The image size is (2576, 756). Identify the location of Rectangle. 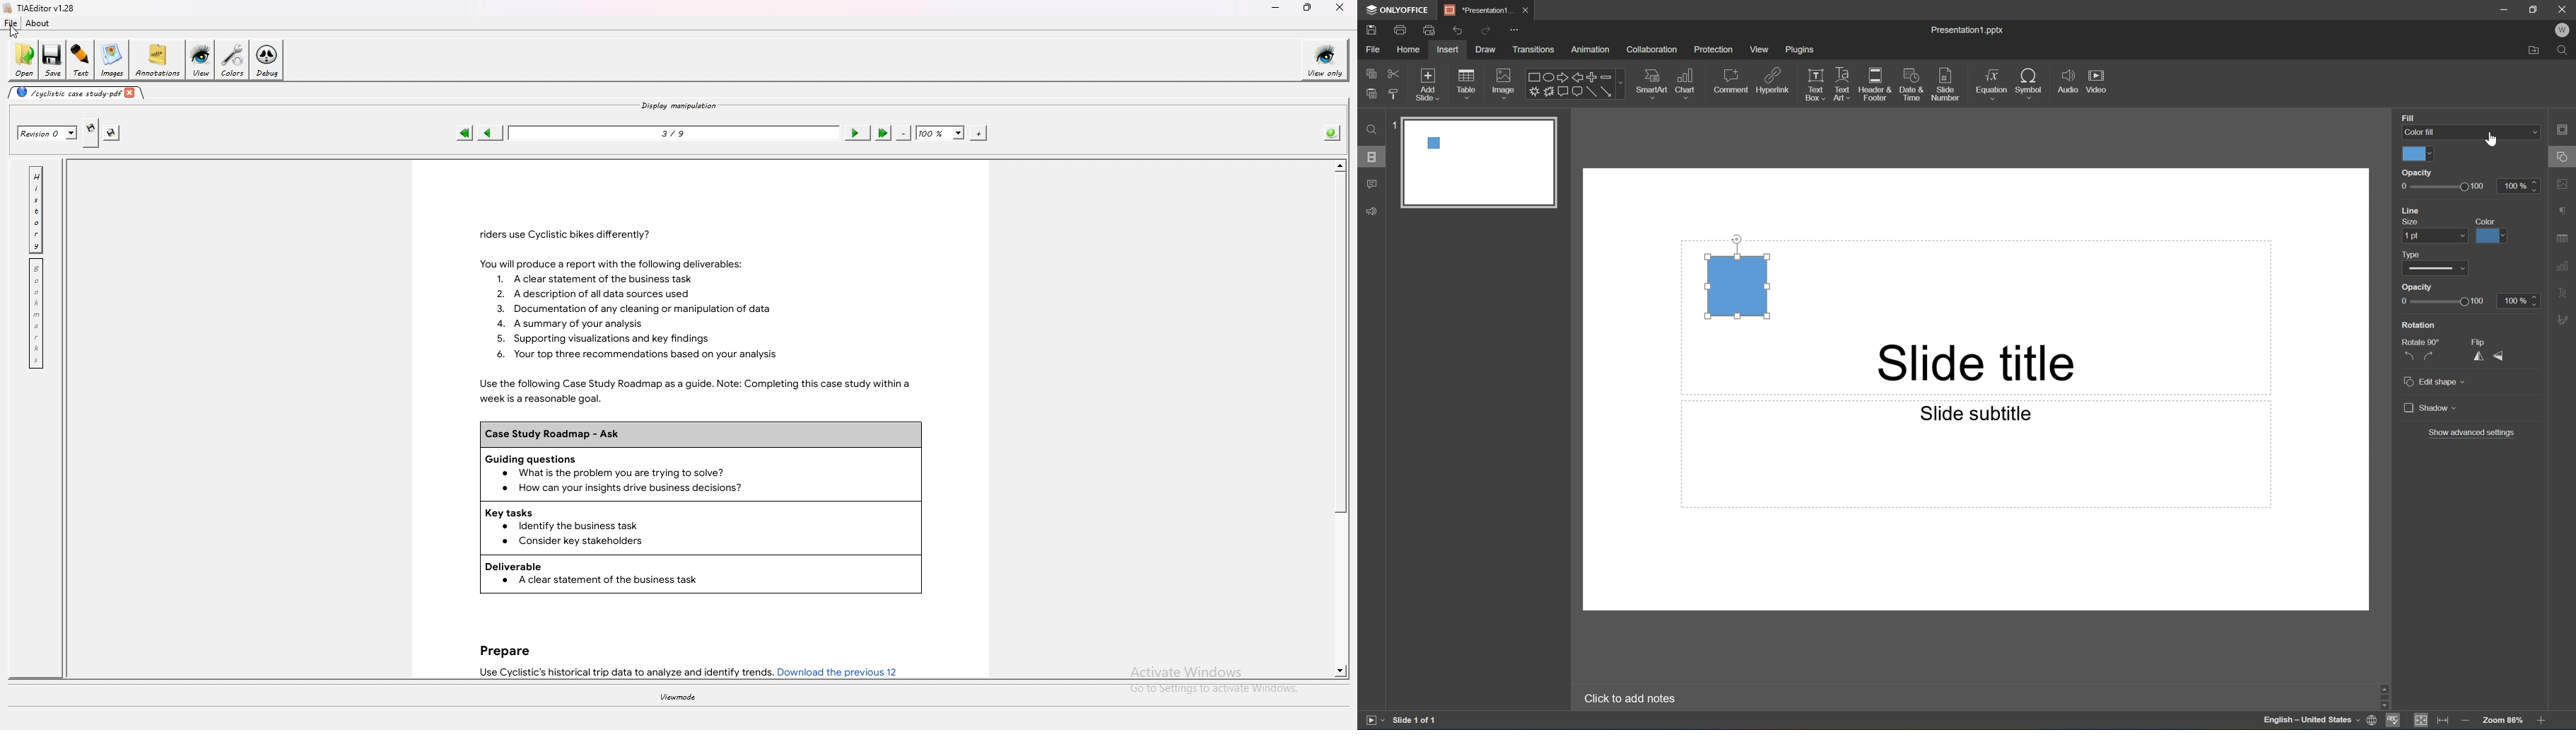
(1591, 92).